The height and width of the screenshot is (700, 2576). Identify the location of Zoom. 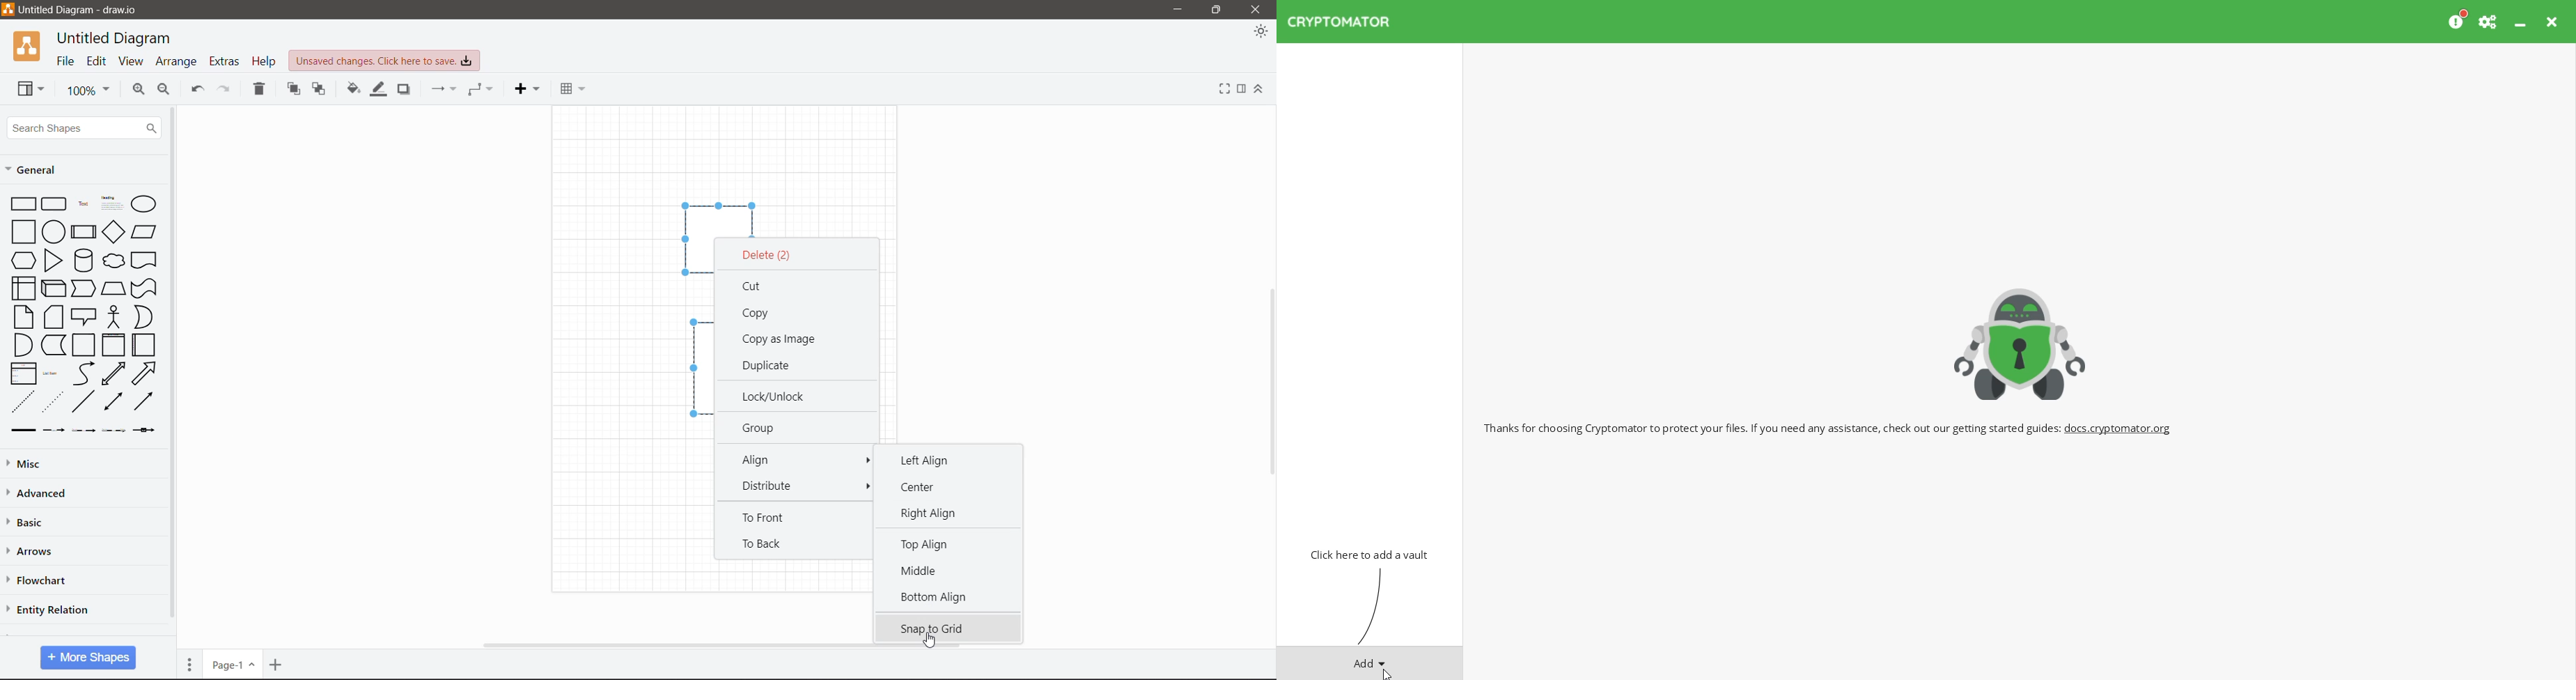
(86, 89).